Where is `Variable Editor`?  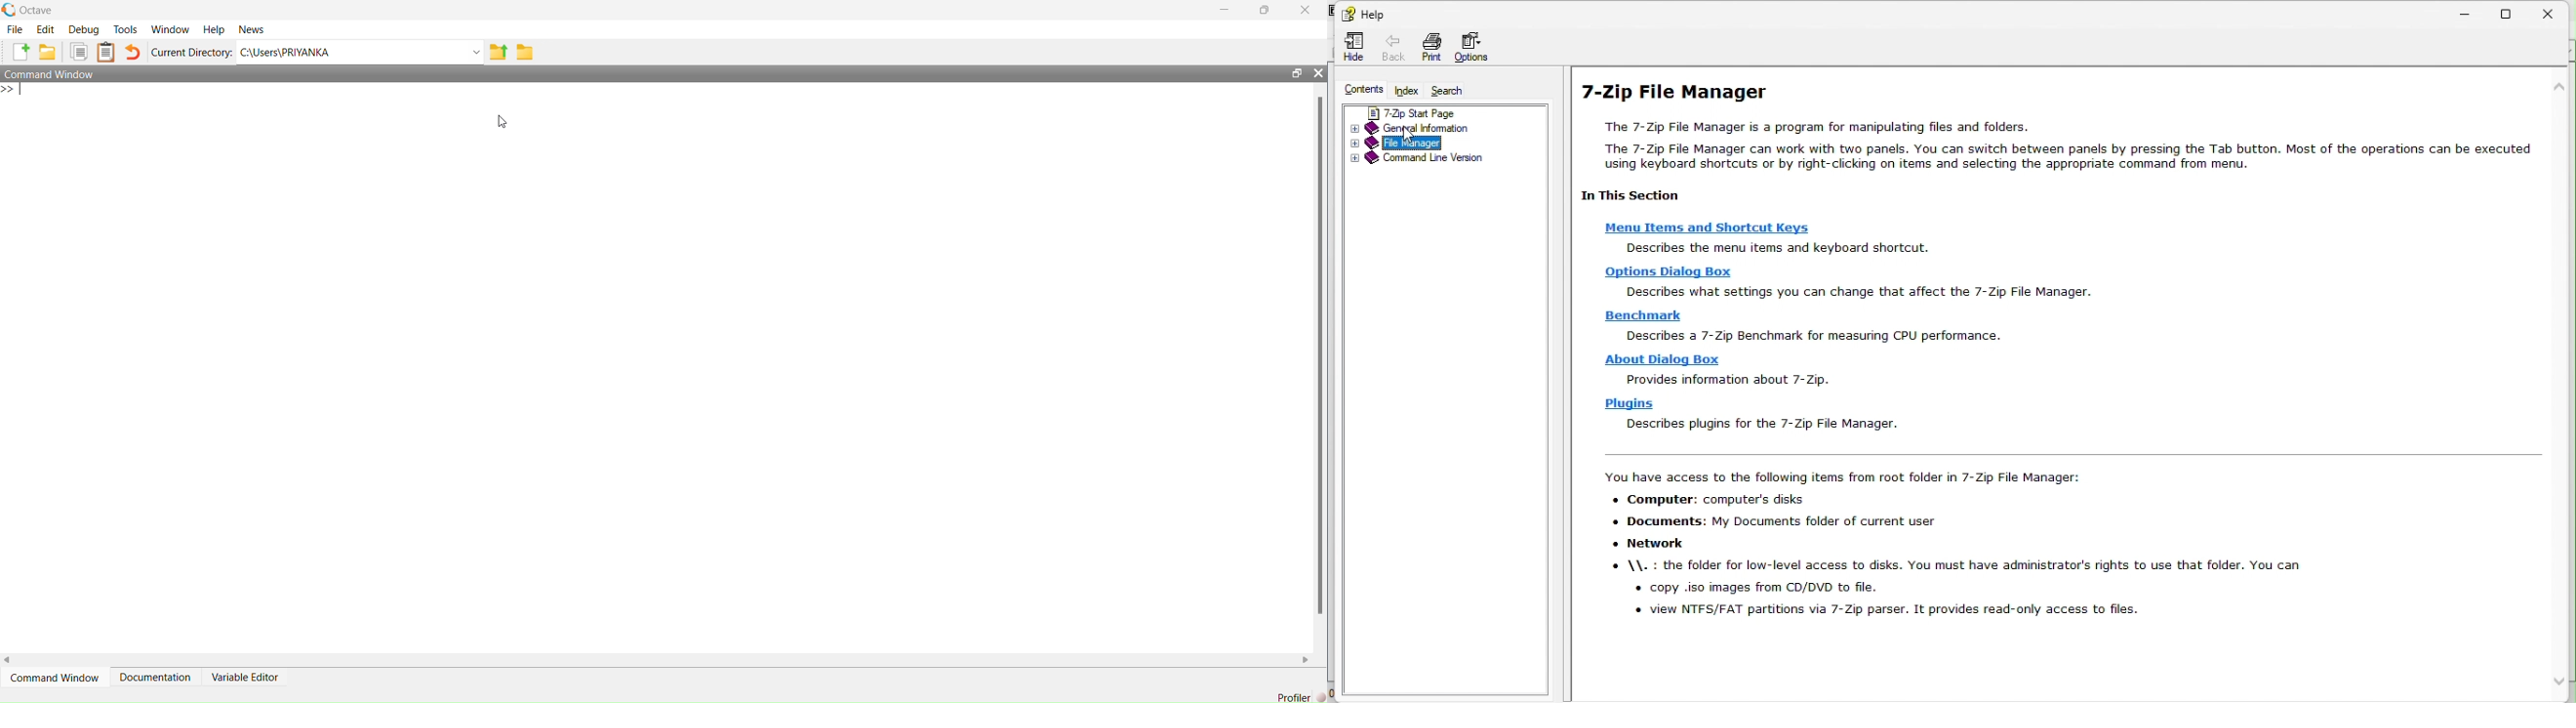
Variable Editor is located at coordinates (247, 677).